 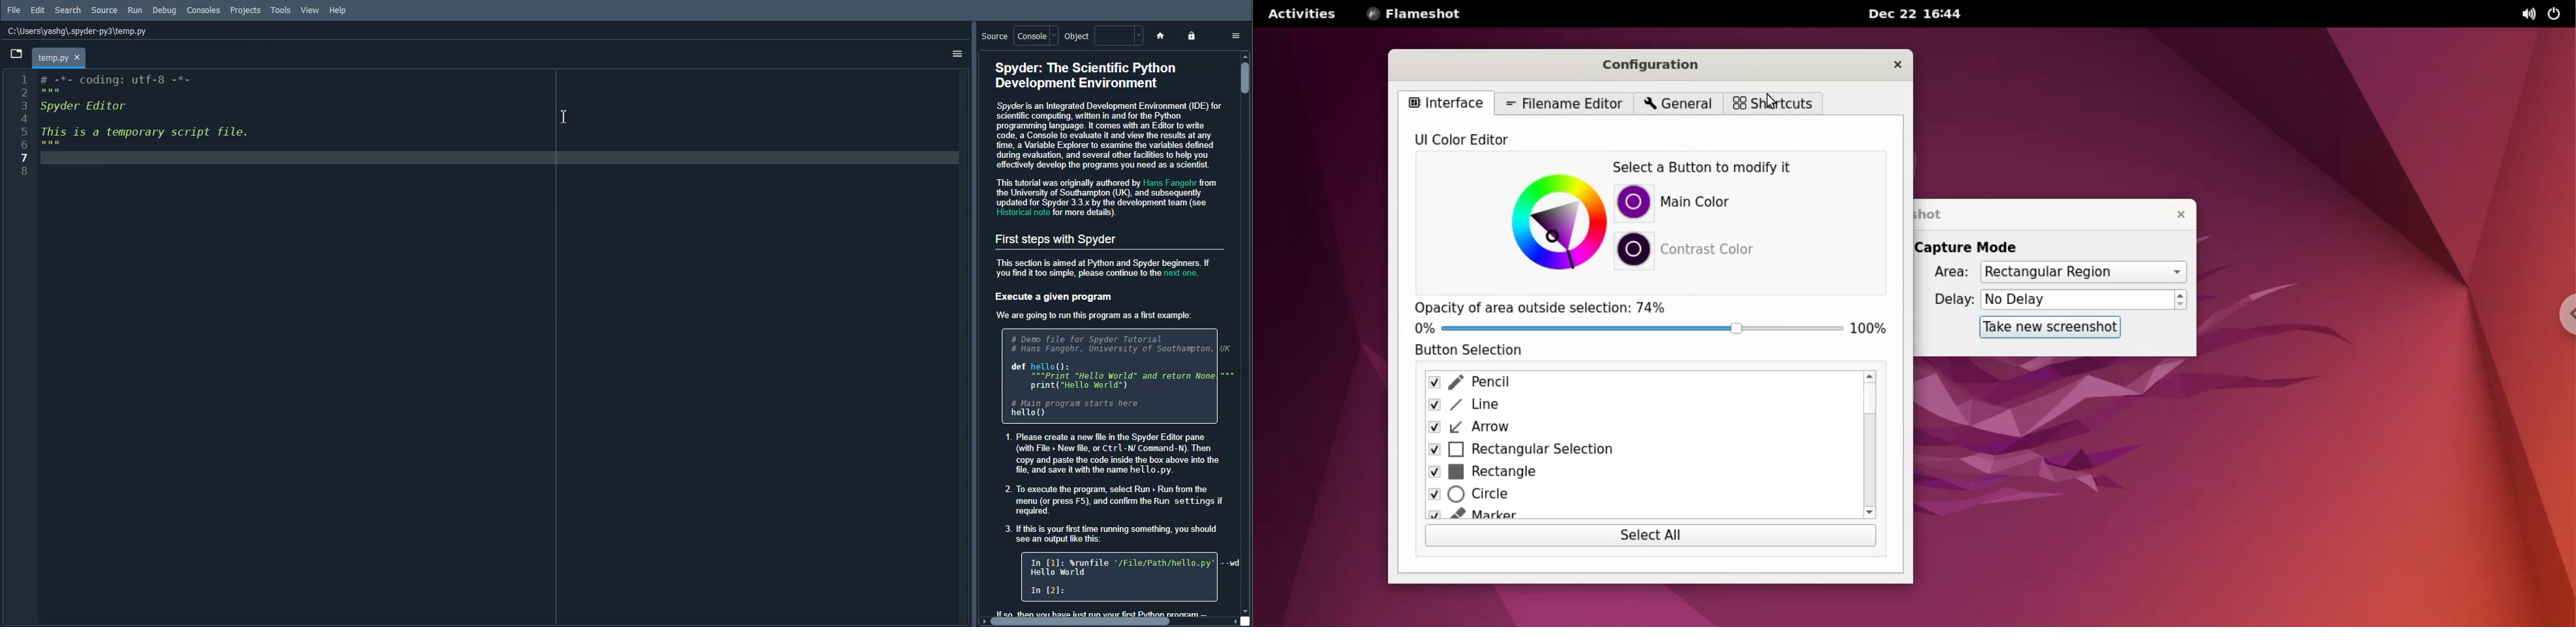 What do you see at coordinates (1235, 34) in the screenshot?
I see `Options` at bounding box center [1235, 34].